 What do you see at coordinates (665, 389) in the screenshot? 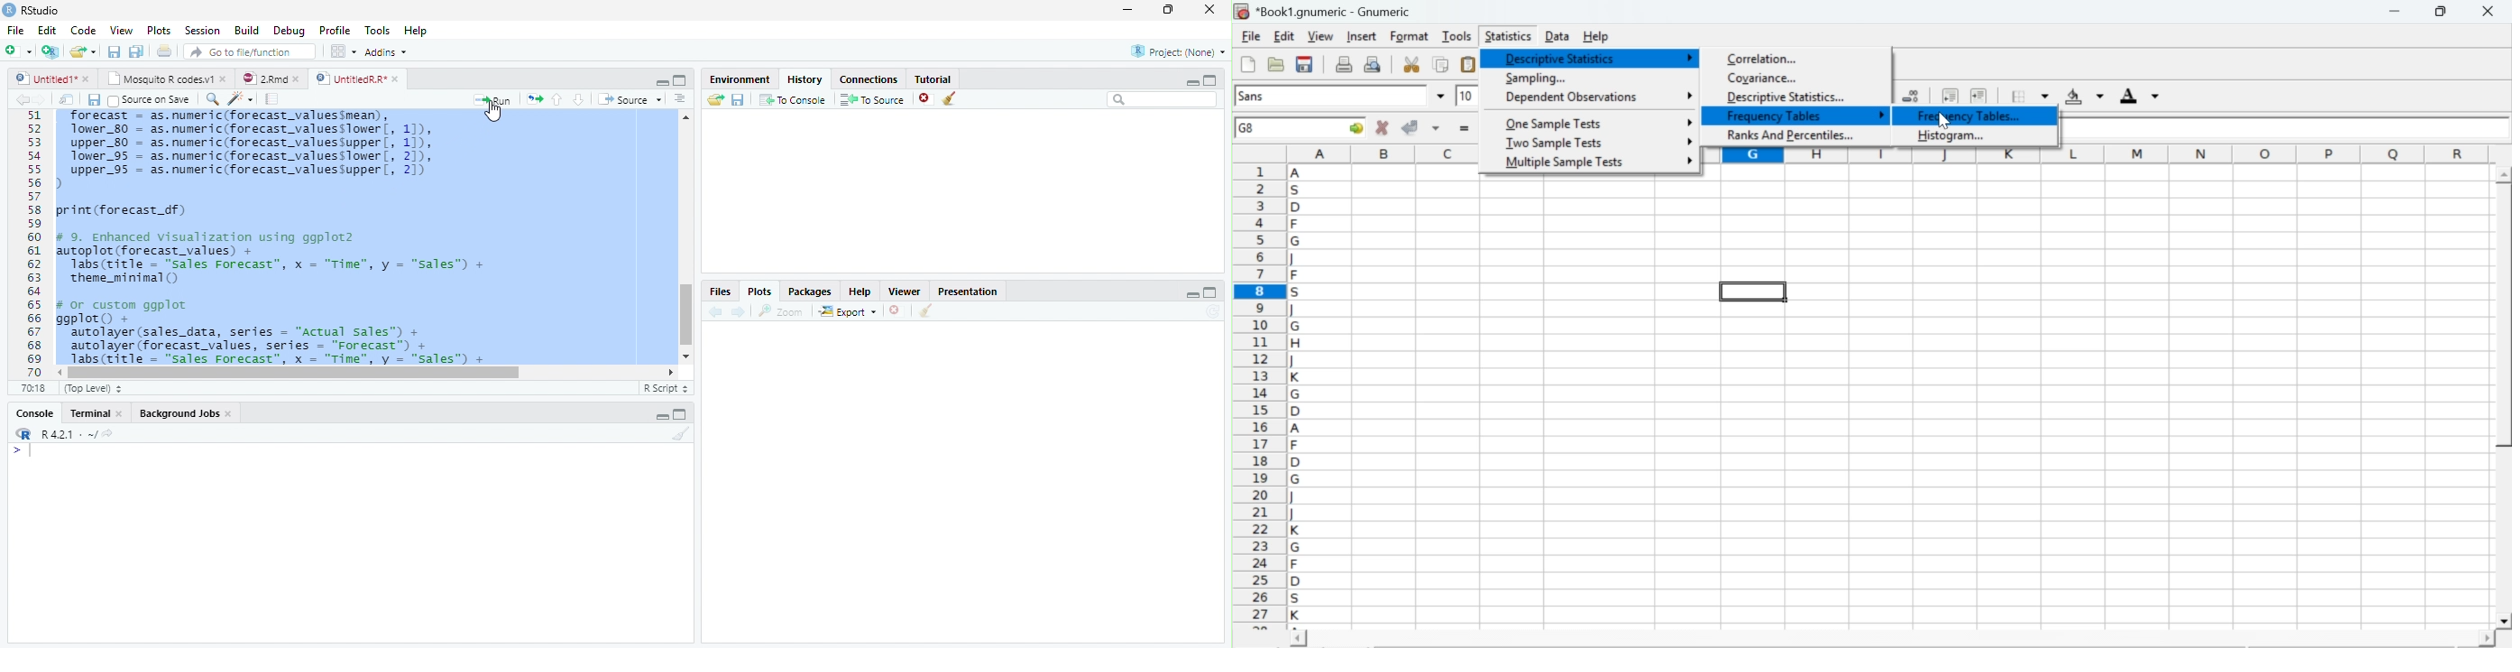
I see `R Script` at bounding box center [665, 389].